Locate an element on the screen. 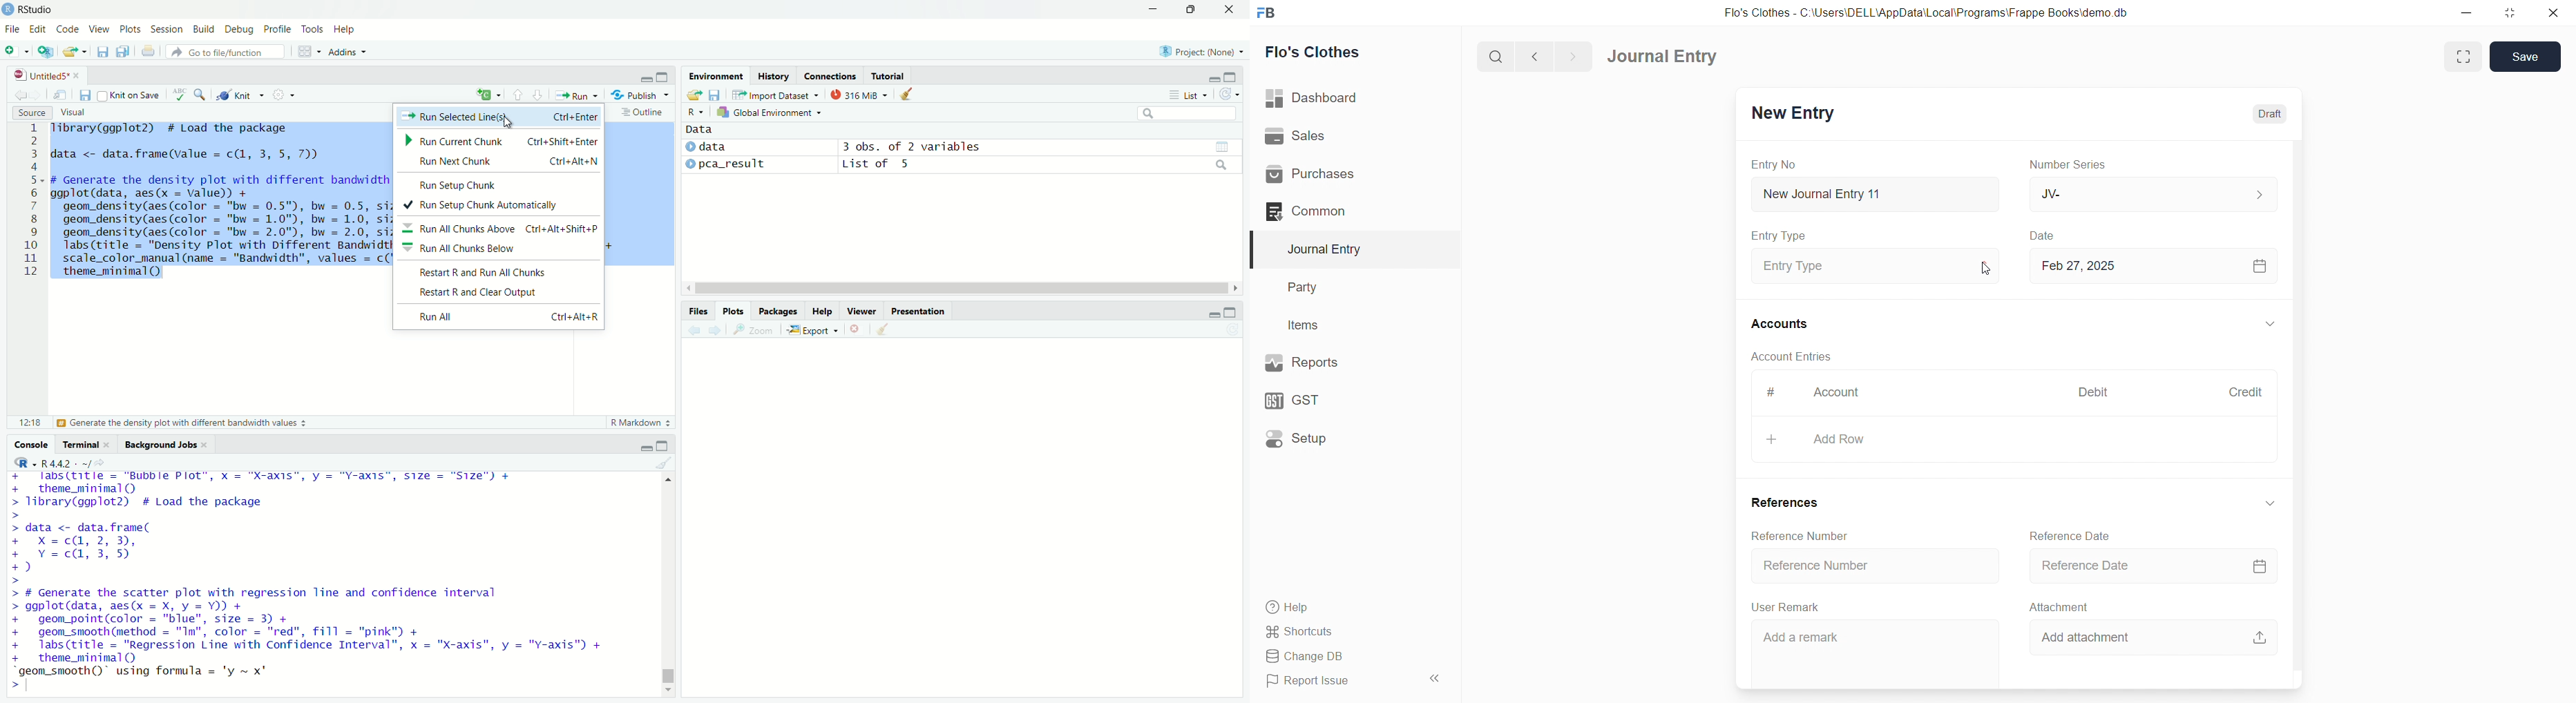  View the current working current directory is located at coordinates (100, 462).